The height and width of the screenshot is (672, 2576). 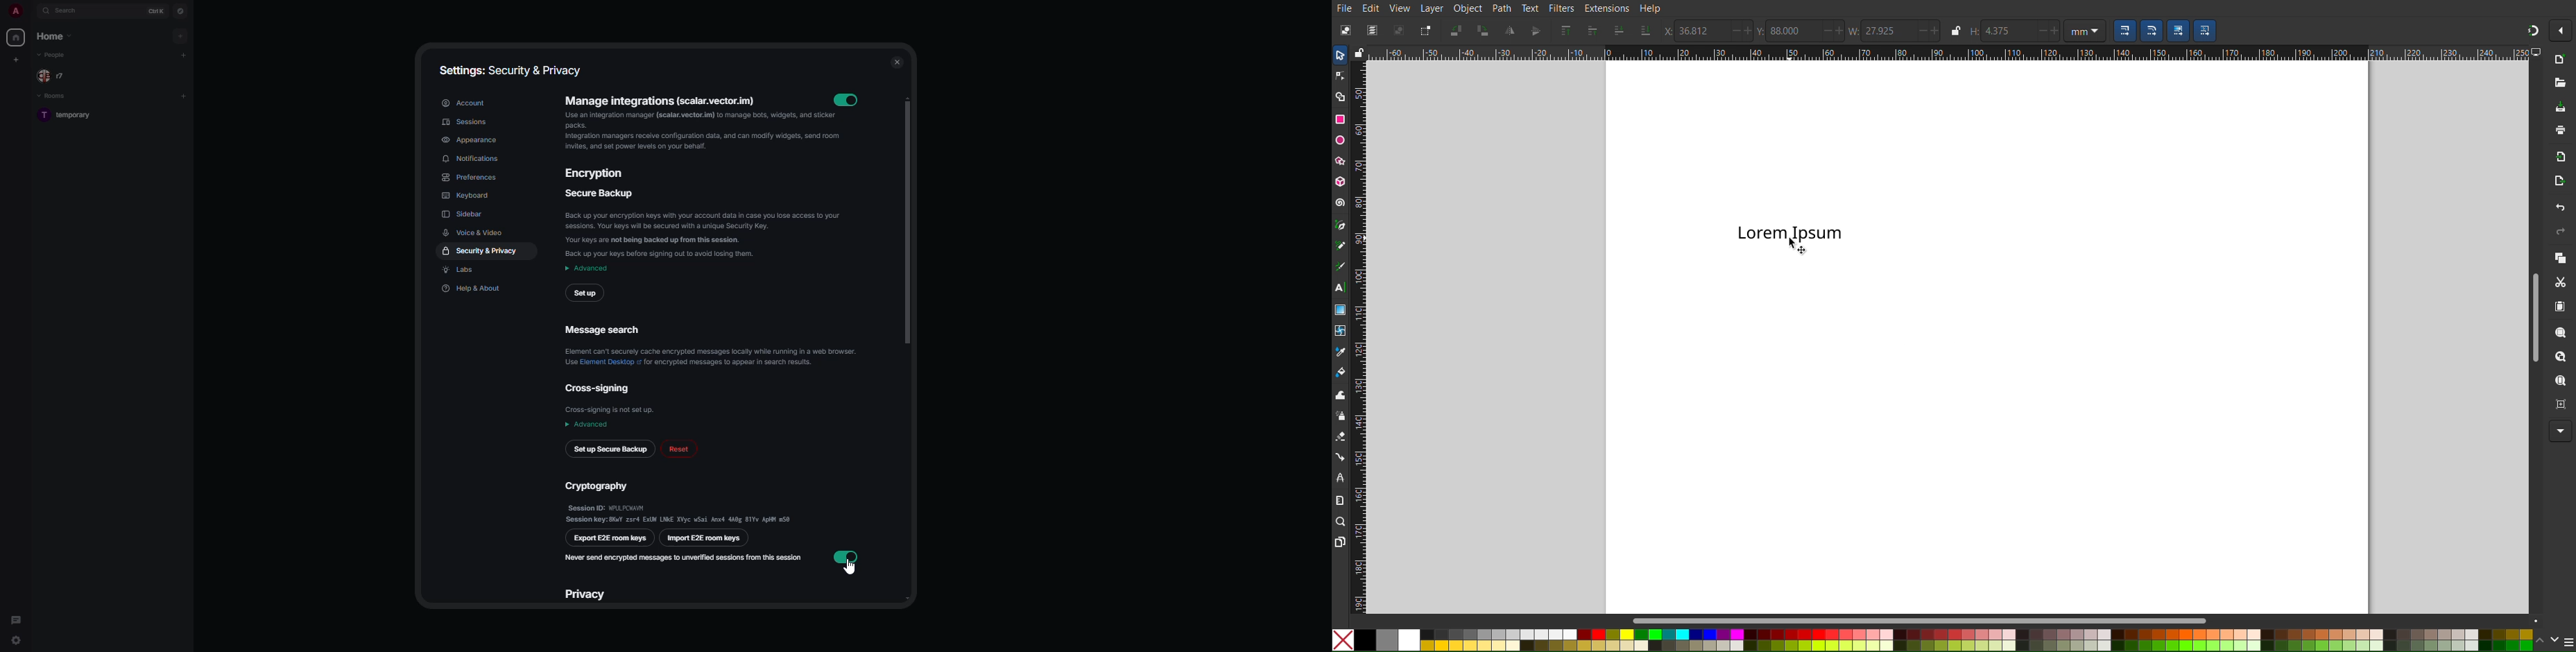 What do you see at coordinates (845, 556) in the screenshot?
I see `enabled` at bounding box center [845, 556].